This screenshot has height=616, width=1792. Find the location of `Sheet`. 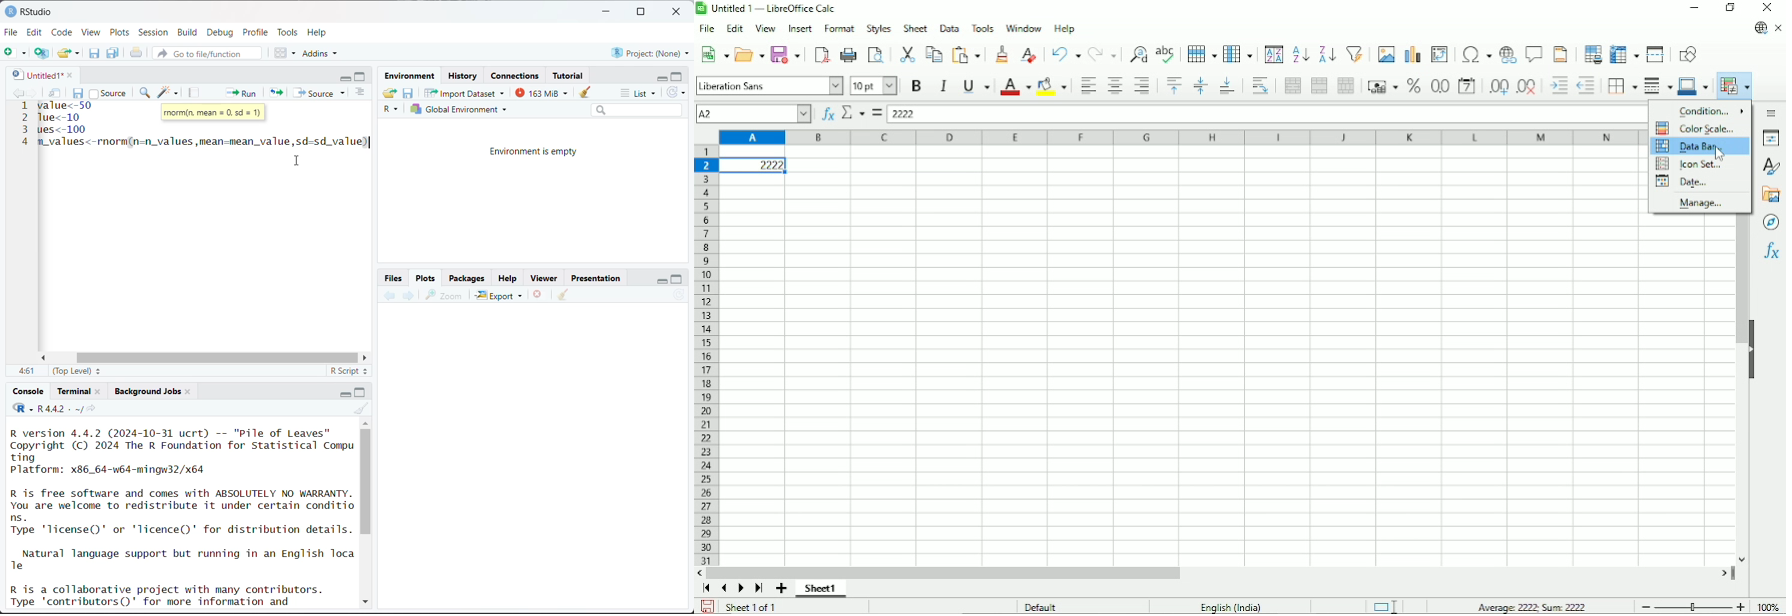

Sheet is located at coordinates (915, 28).